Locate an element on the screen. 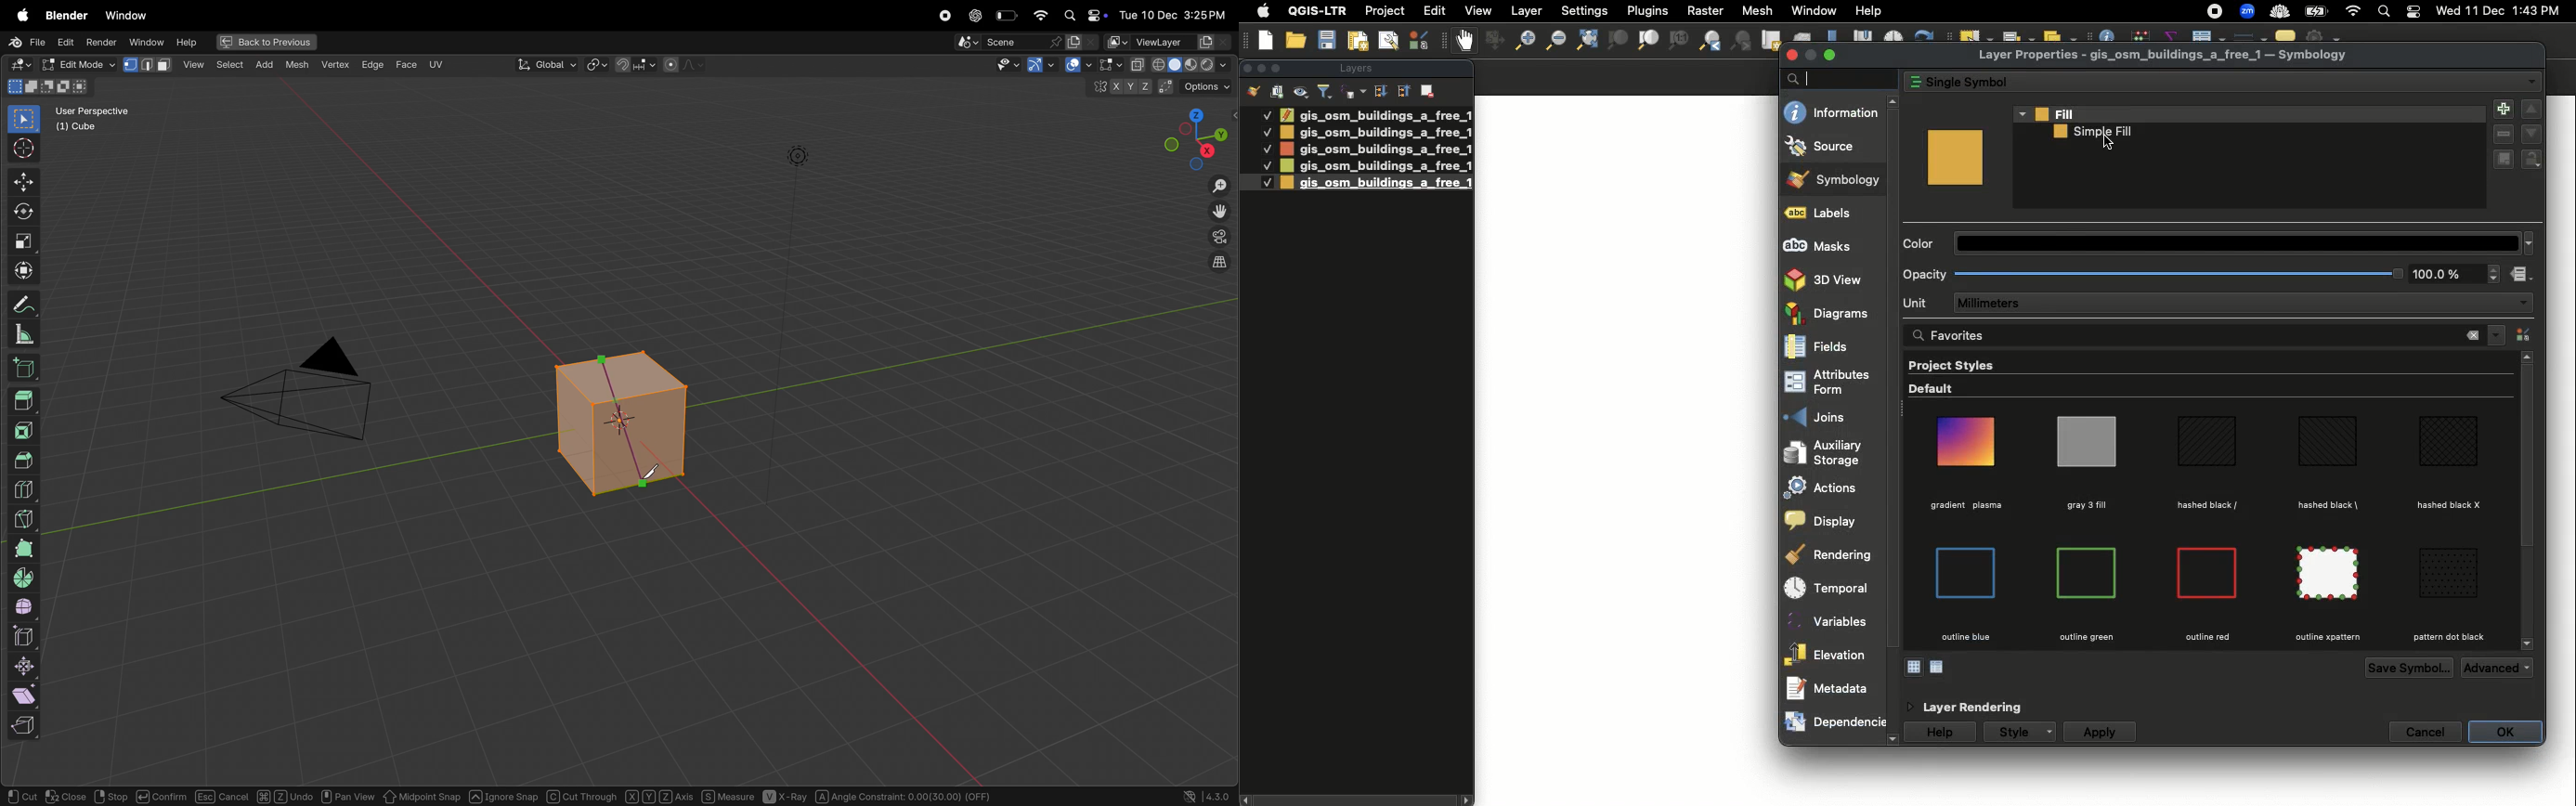 The image size is (2576, 812). View is located at coordinates (1477, 10).